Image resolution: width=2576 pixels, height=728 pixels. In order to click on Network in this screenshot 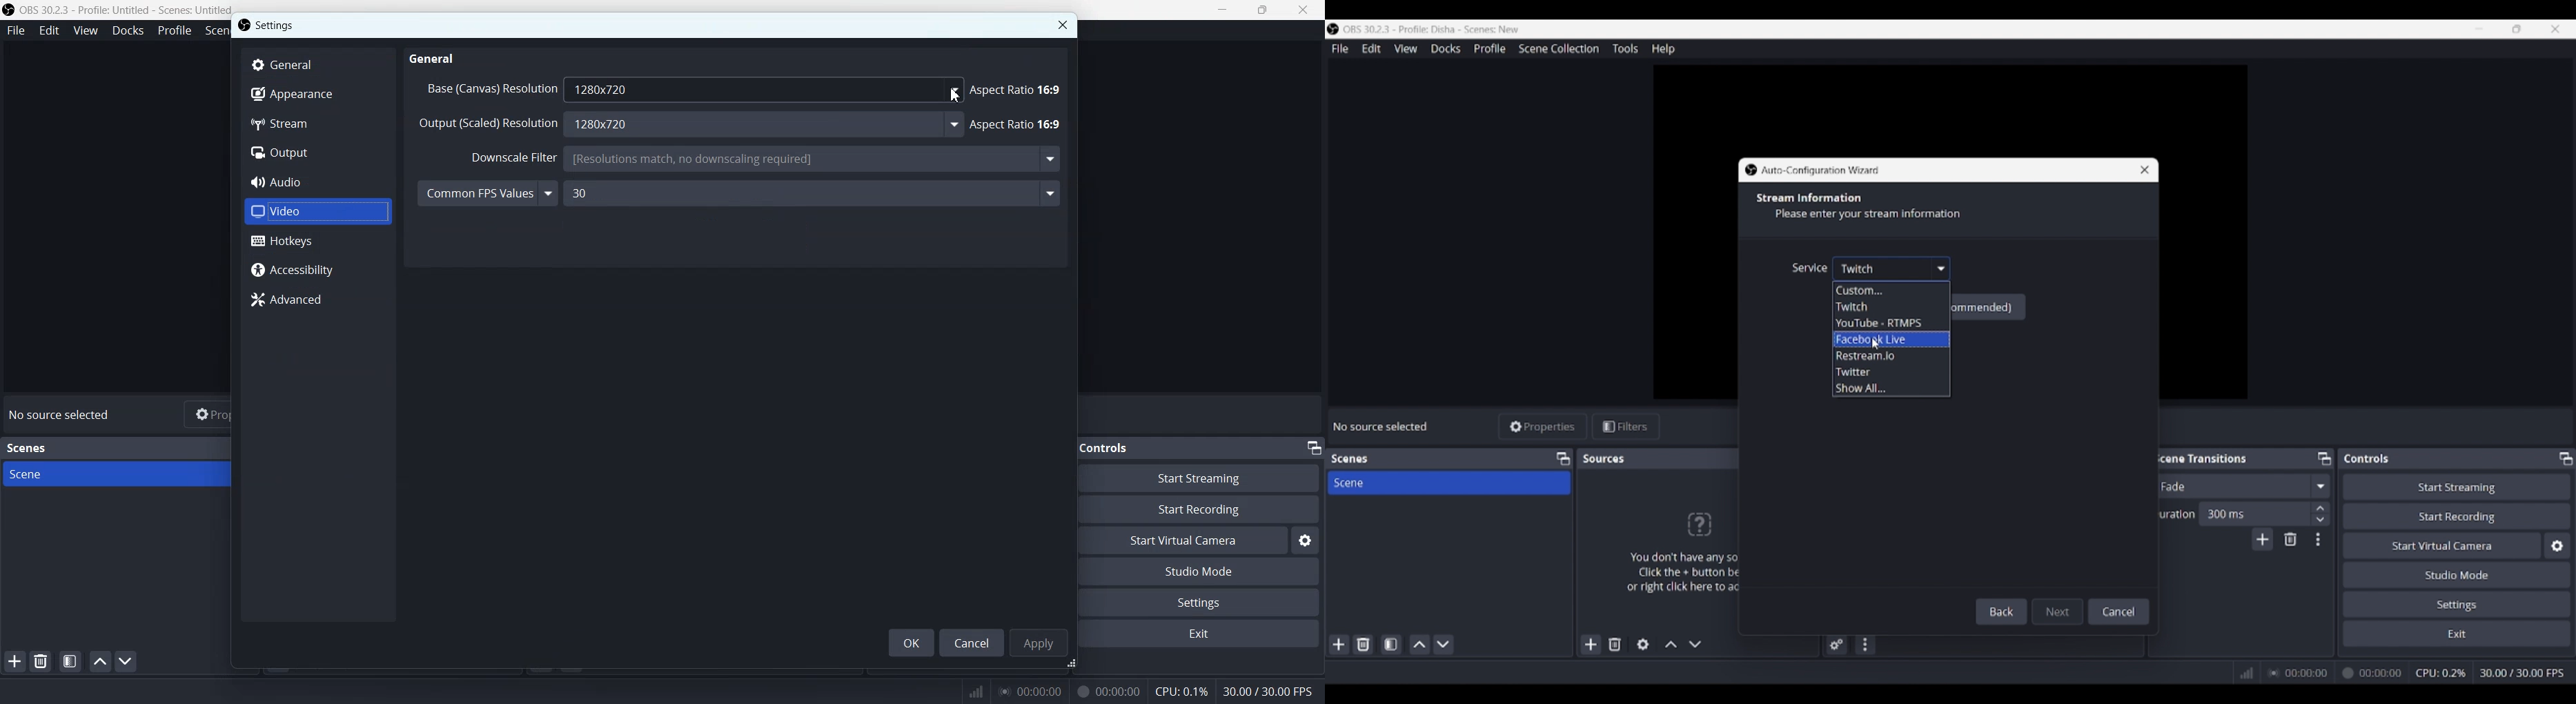, I will do `click(2242, 671)`.